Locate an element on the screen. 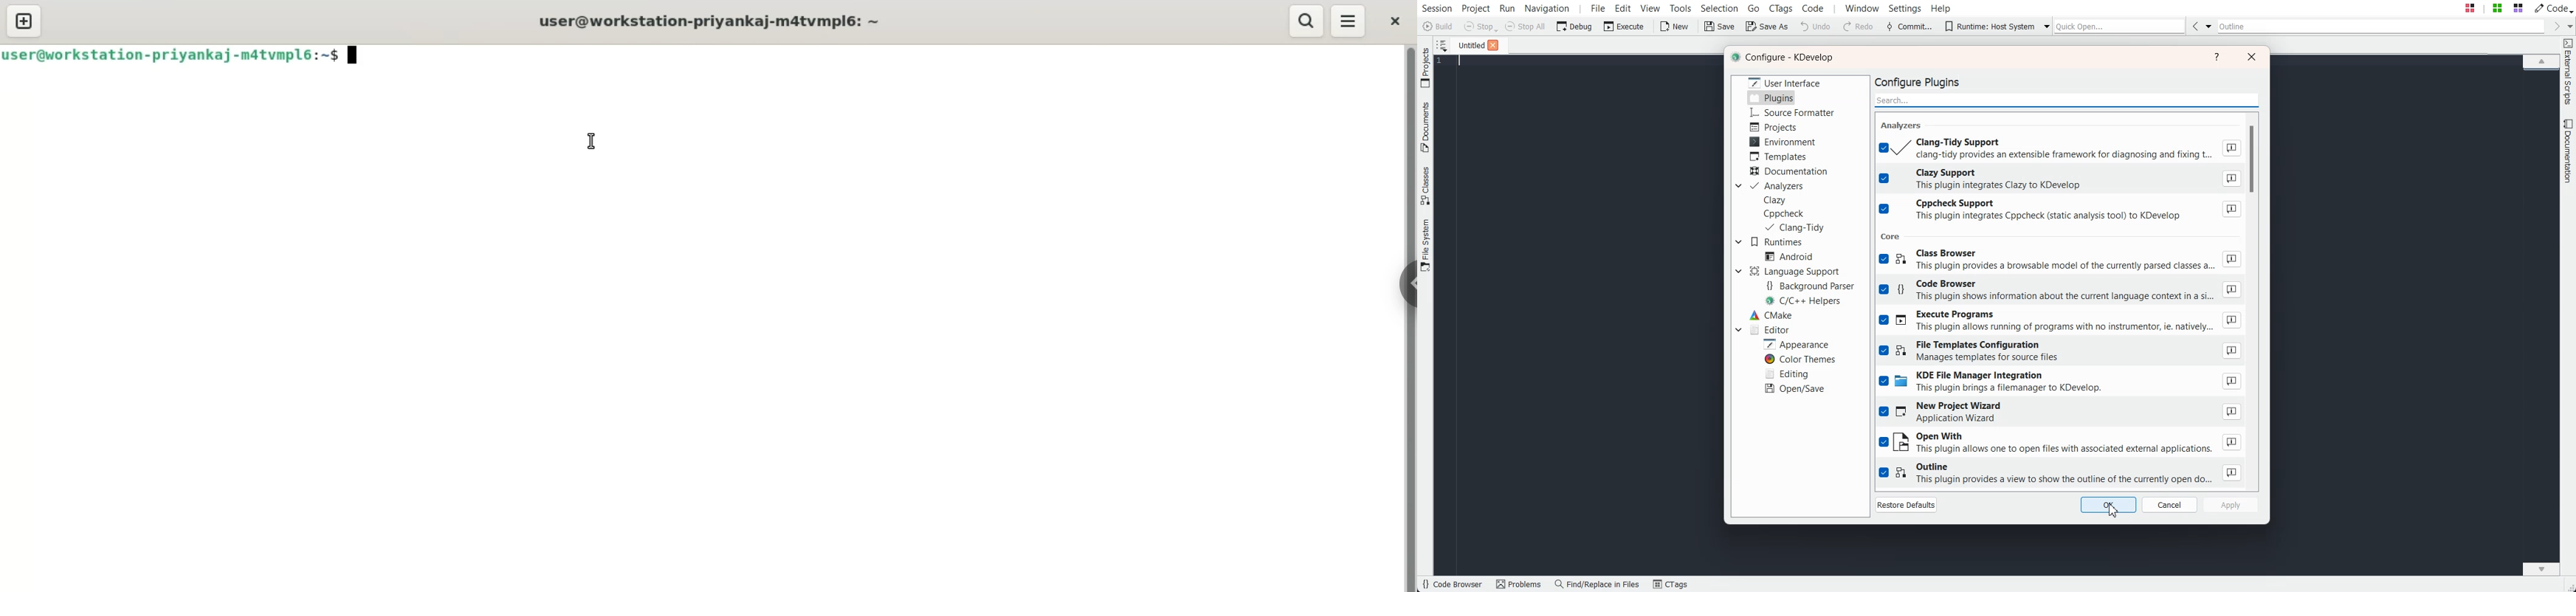 The height and width of the screenshot is (616, 2576). user@workstation-priyankaj-matvmpl6:~ is located at coordinates (709, 21).